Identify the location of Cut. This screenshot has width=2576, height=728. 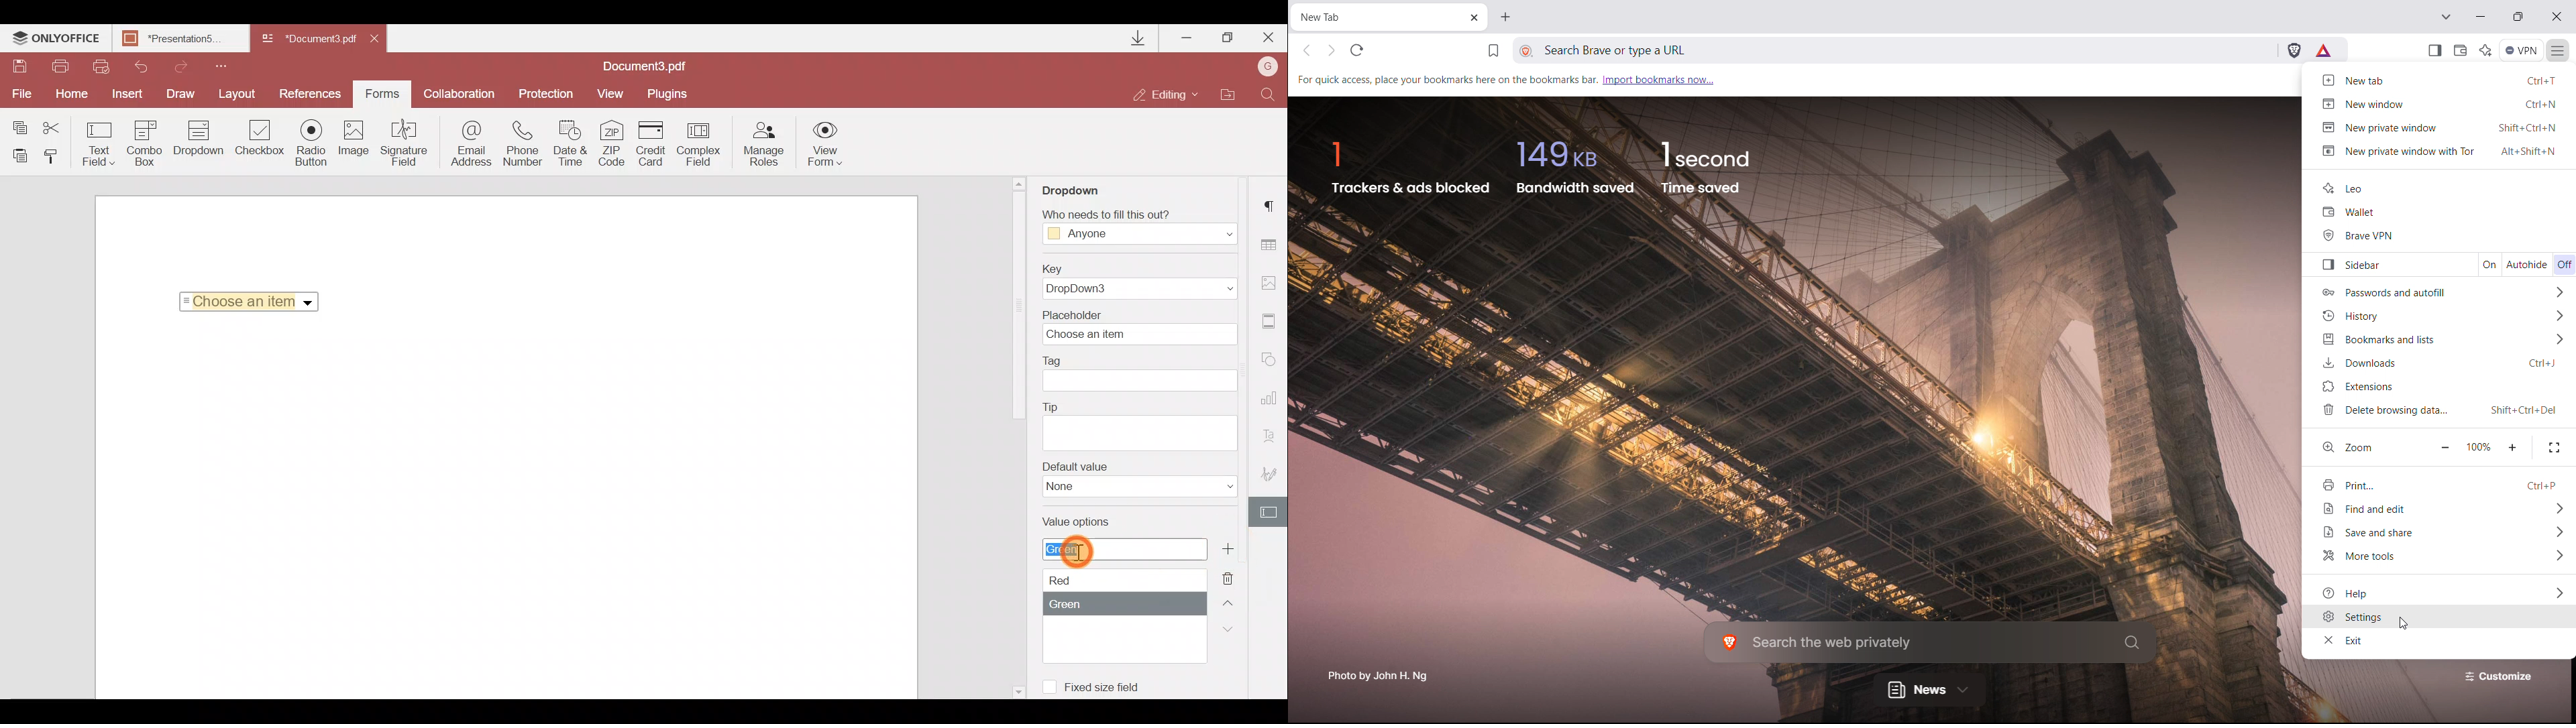
(53, 124).